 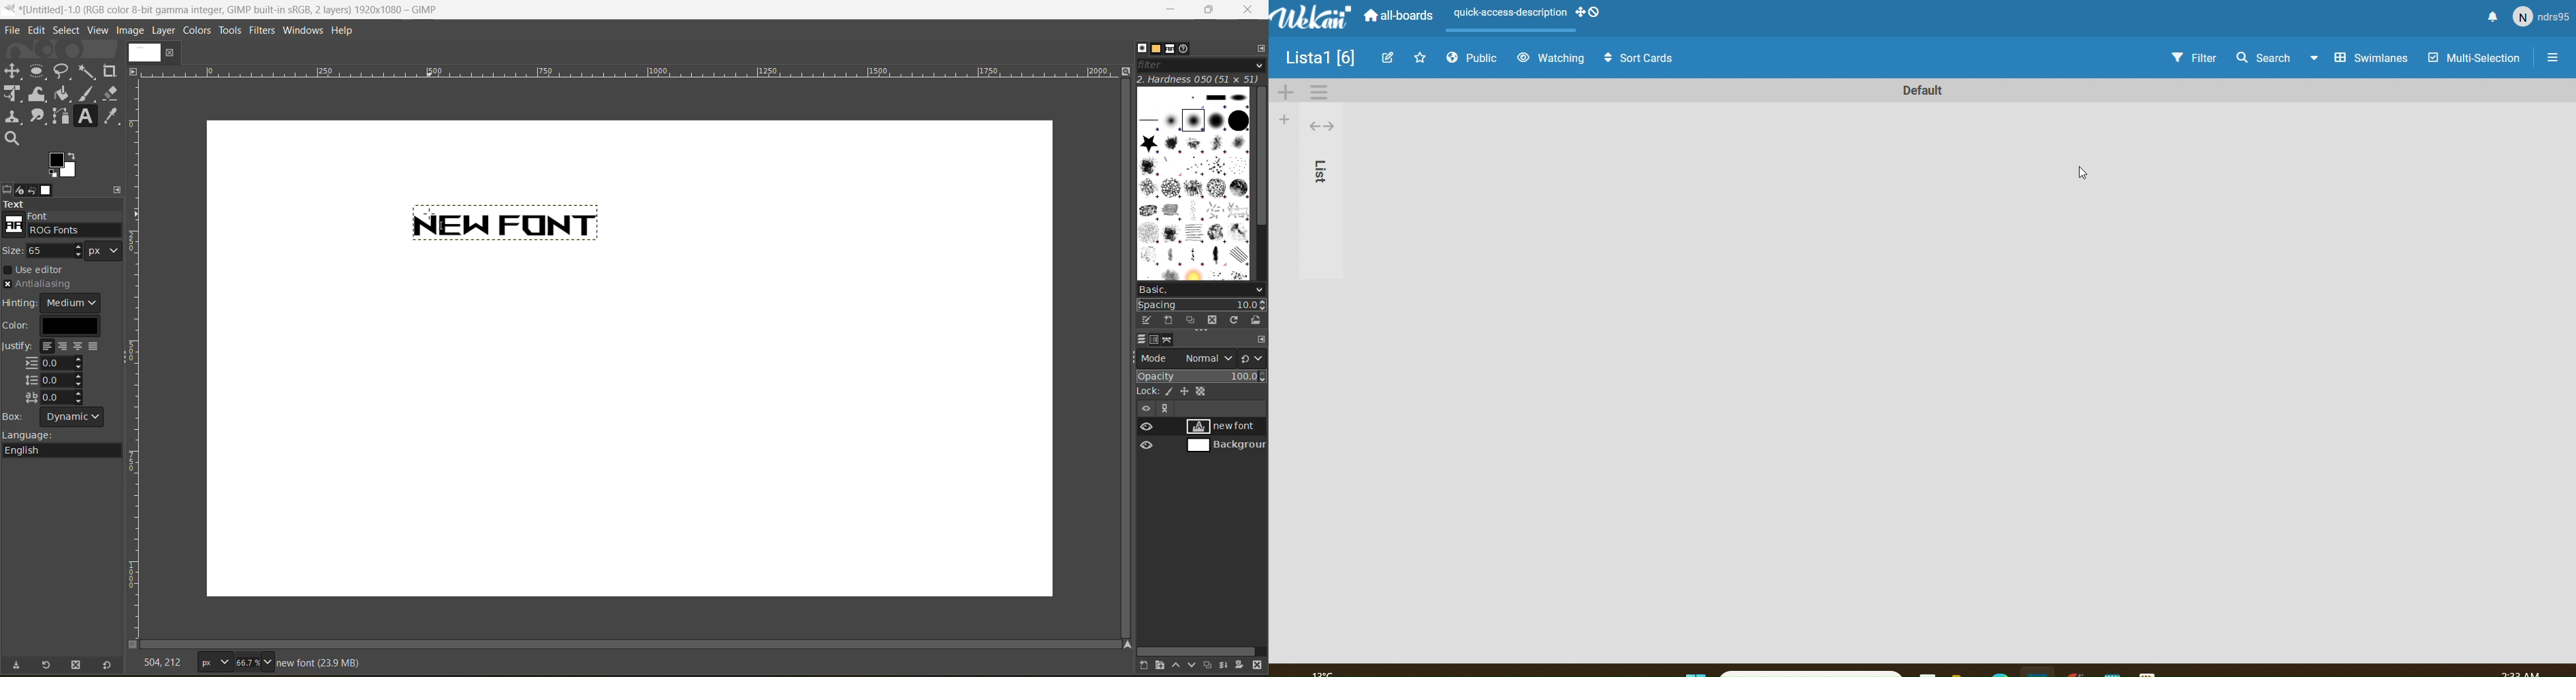 I want to click on close, so click(x=175, y=50).